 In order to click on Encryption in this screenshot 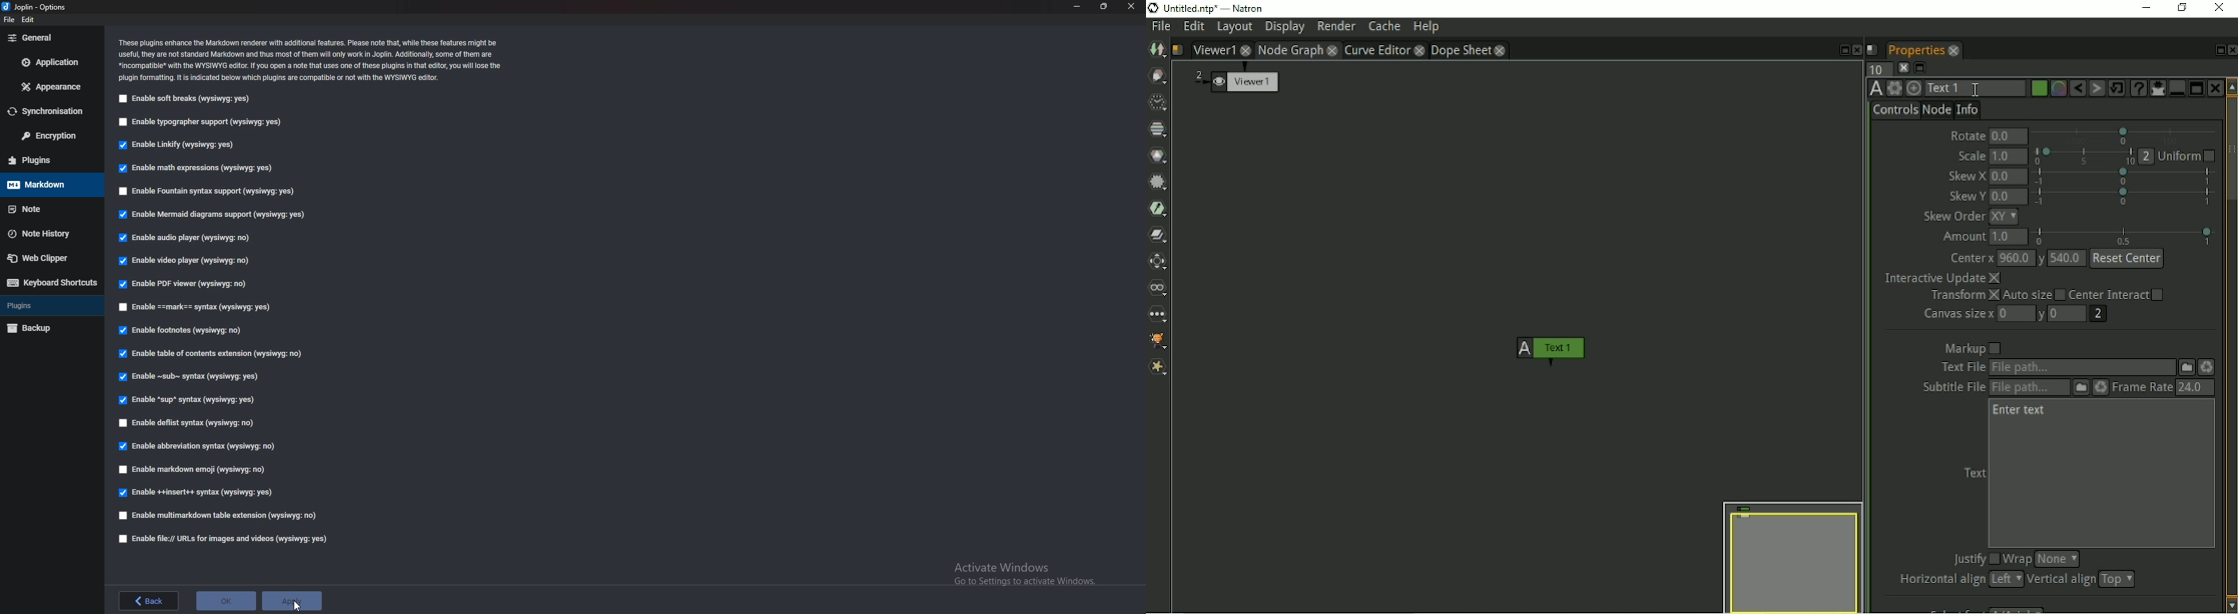, I will do `click(53, 137)`.